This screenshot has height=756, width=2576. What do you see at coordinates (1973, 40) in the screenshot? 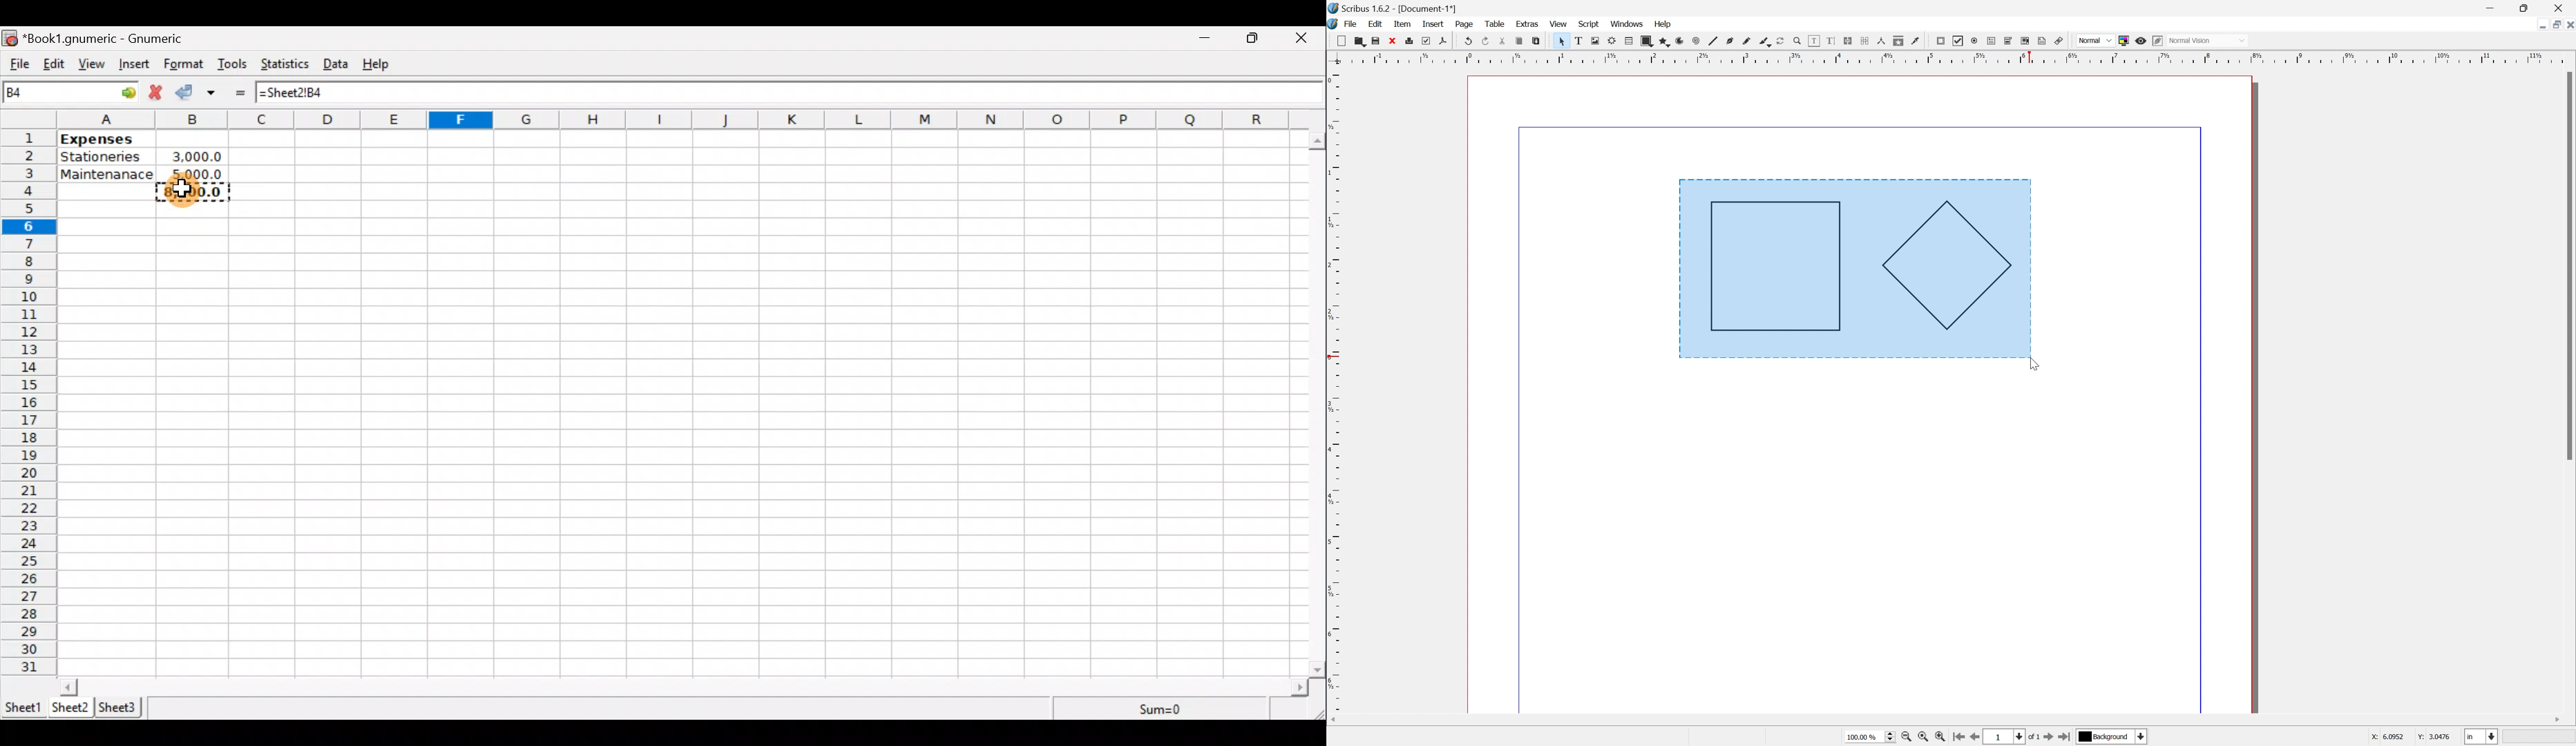
I see `pdf radio box` at bounding box center [1973, 40].